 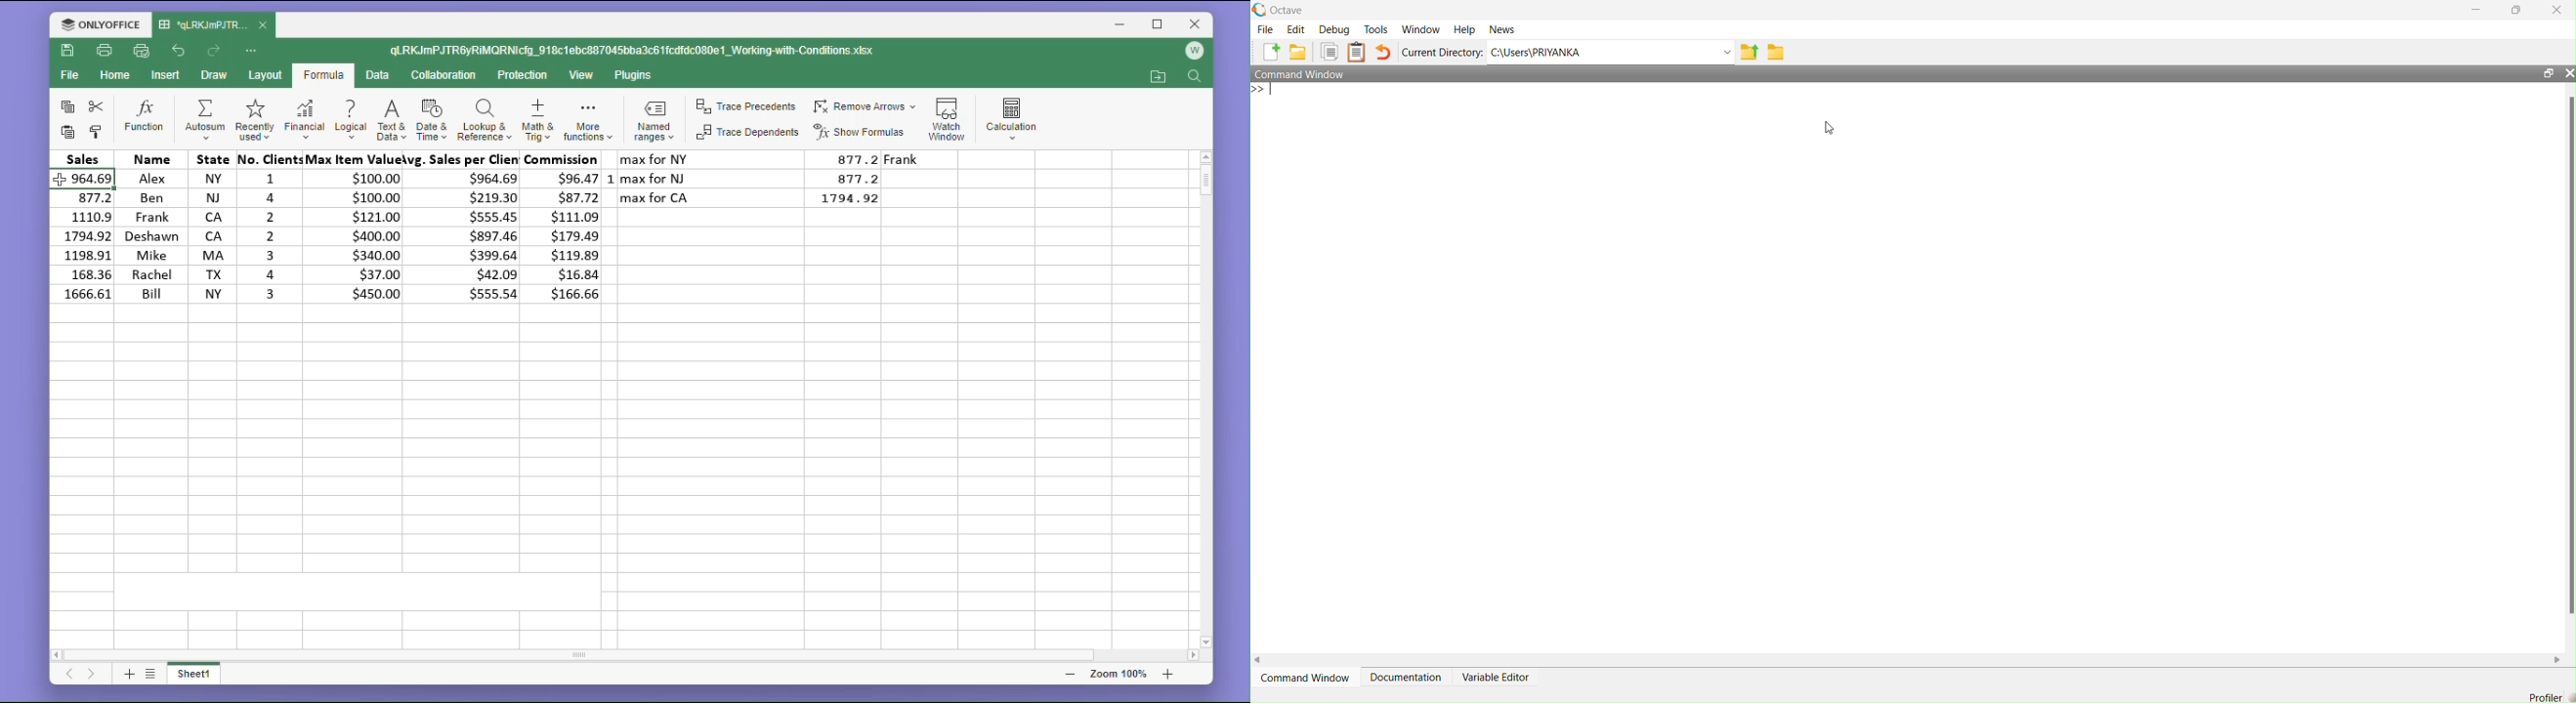 What do you see at coordinates (168, 75) in the screenshot?
I see `insert` at bounding box center [168, 75].